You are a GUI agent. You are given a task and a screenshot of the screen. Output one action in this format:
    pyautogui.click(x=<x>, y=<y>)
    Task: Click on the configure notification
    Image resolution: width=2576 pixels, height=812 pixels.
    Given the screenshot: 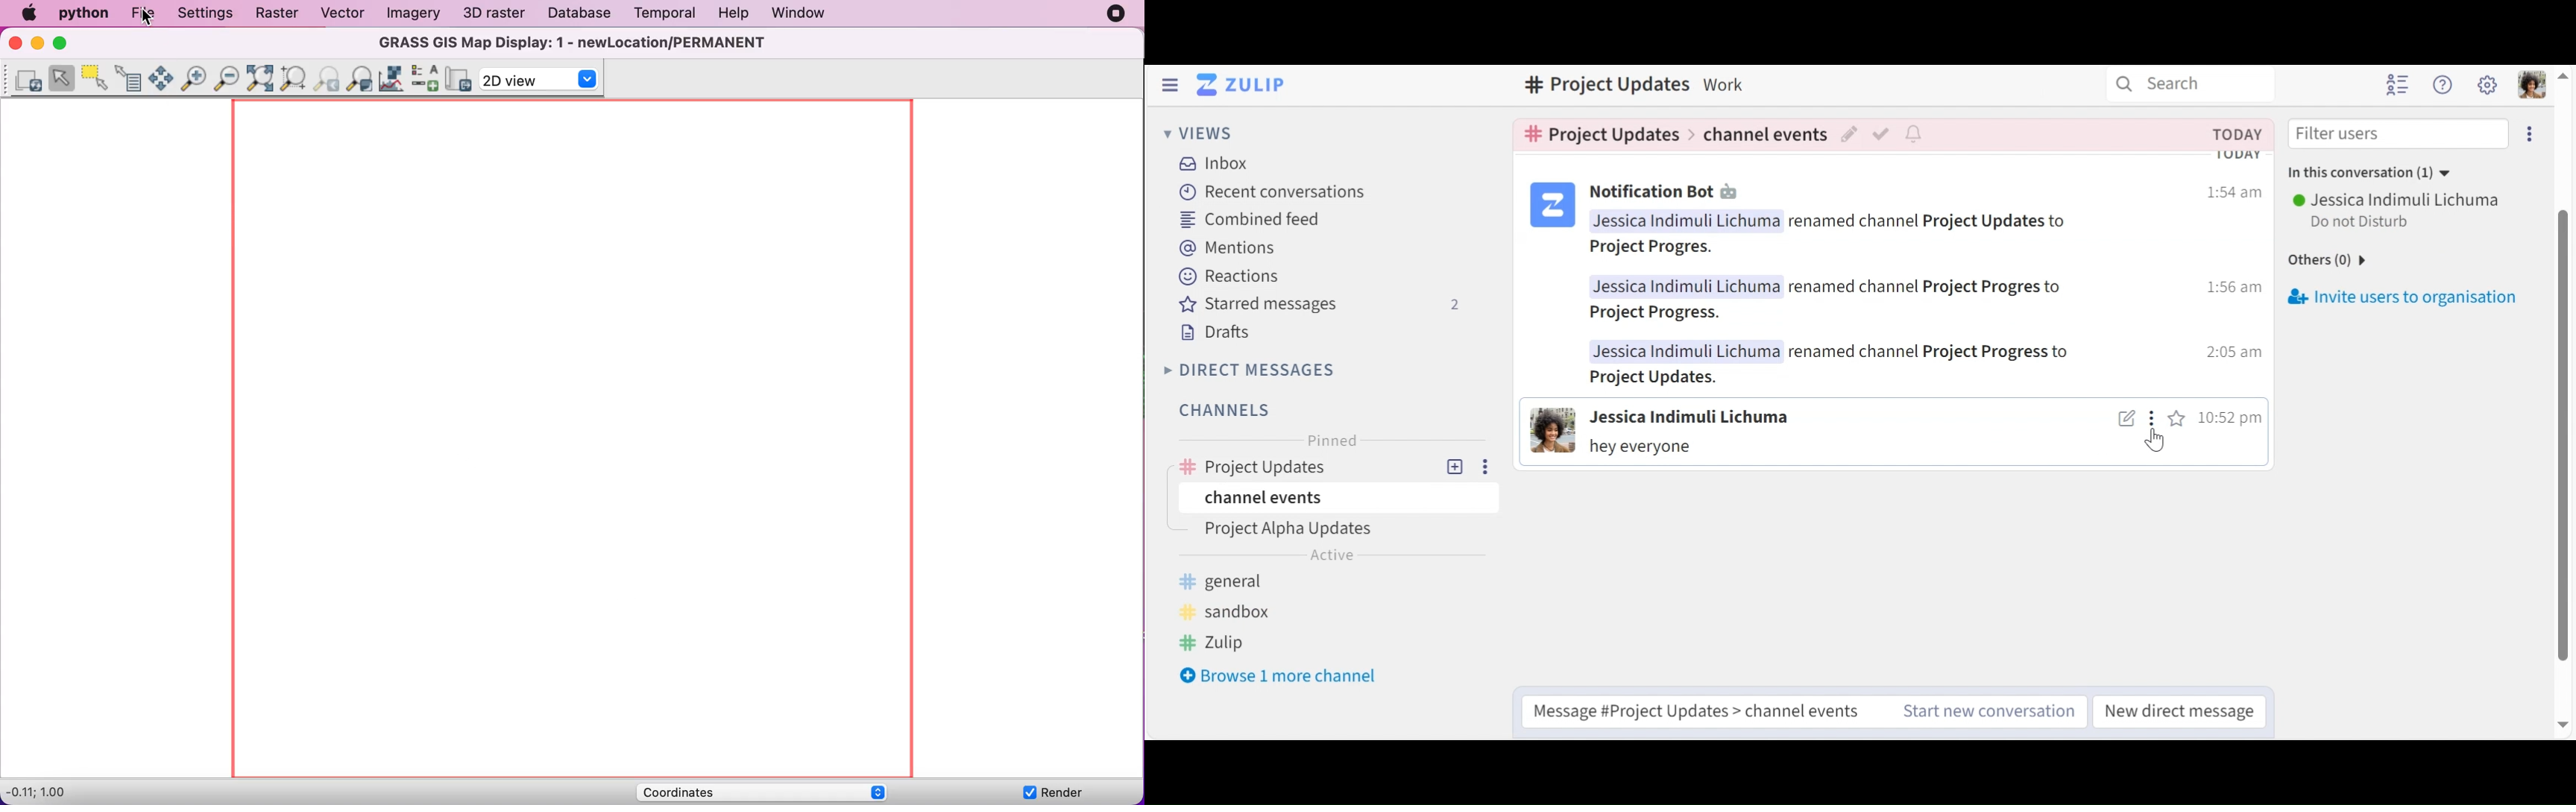 What is the action you would take?
    pyautogui.click(x=1912, y=134)
    